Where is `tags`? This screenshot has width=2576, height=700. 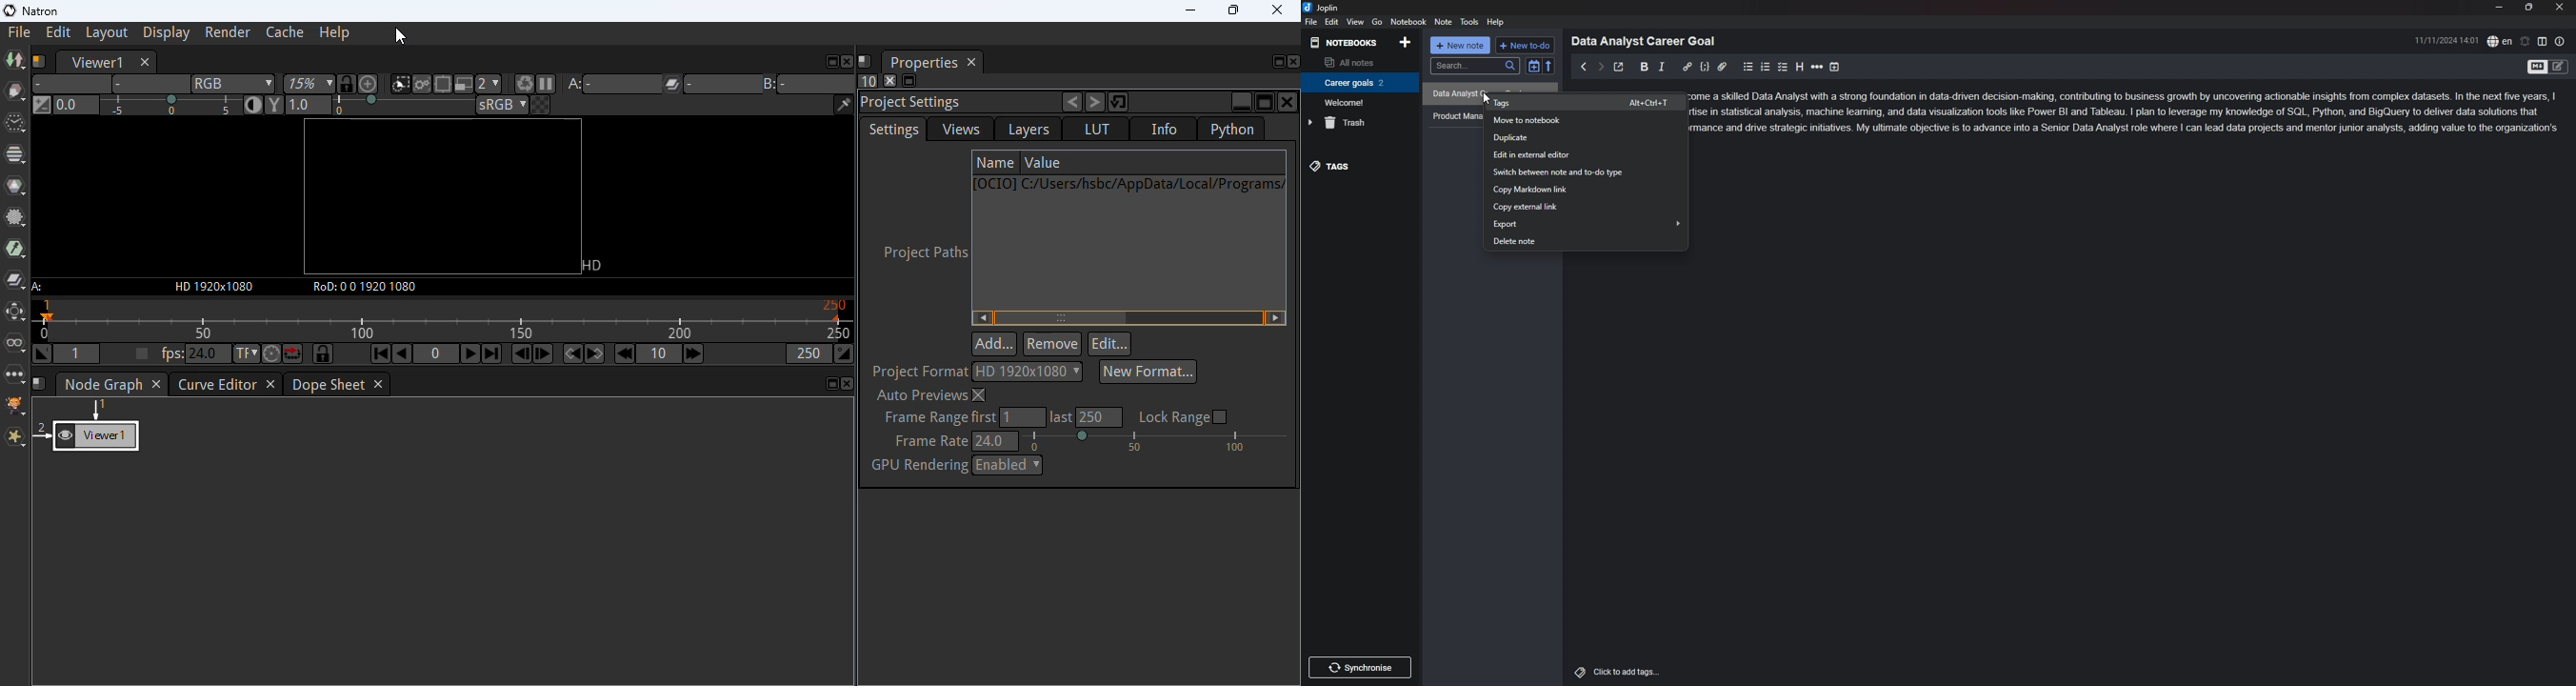 tags is located at coordinates (1588, 102).